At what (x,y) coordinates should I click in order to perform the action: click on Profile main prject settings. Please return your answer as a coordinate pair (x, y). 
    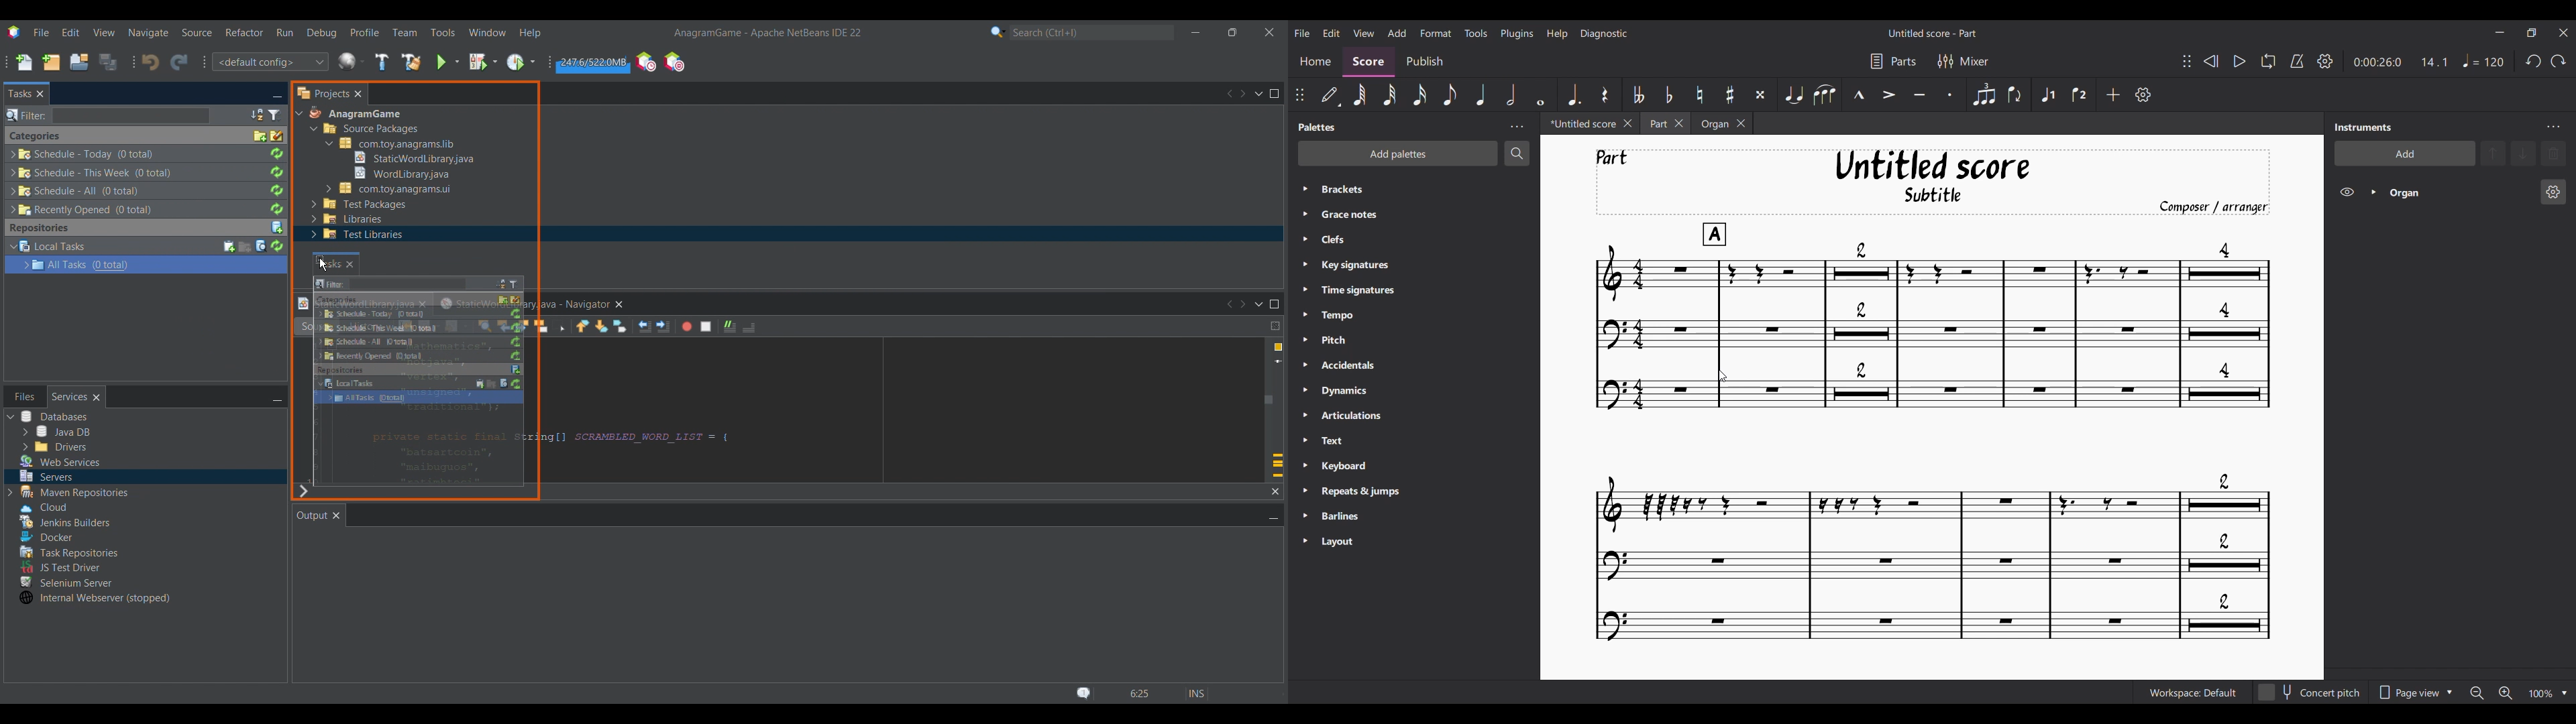
    Looking at the image, I should click on (522, 62).